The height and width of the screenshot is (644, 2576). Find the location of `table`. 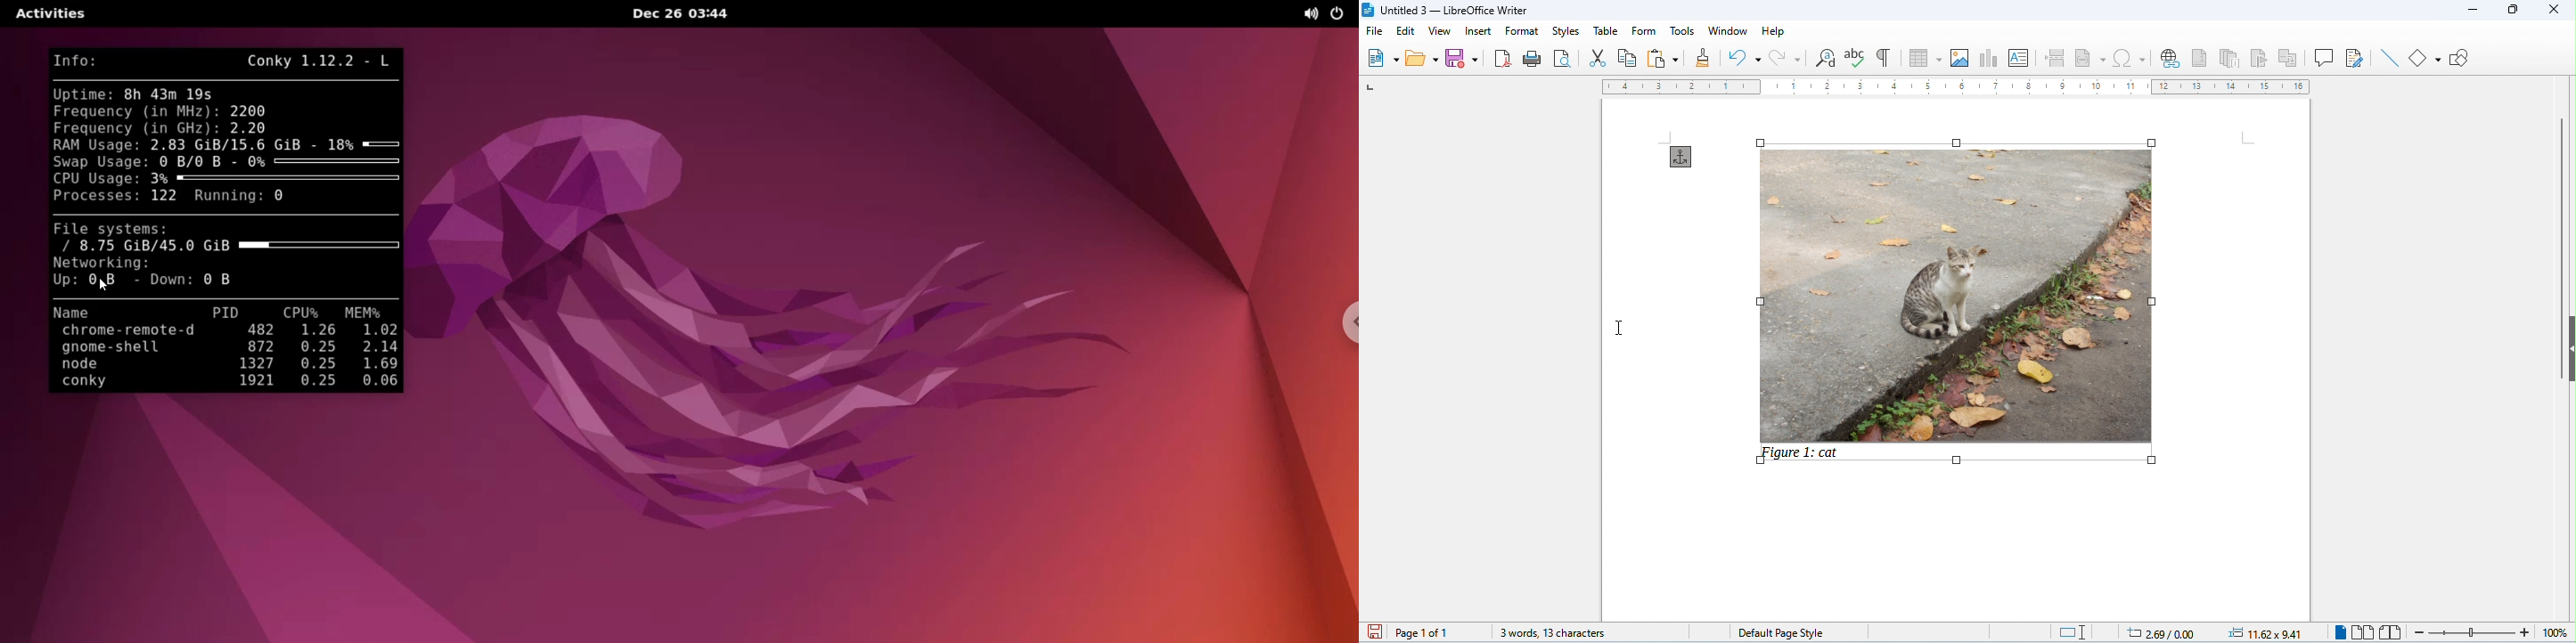

table is located at coordinates (1604, 30).